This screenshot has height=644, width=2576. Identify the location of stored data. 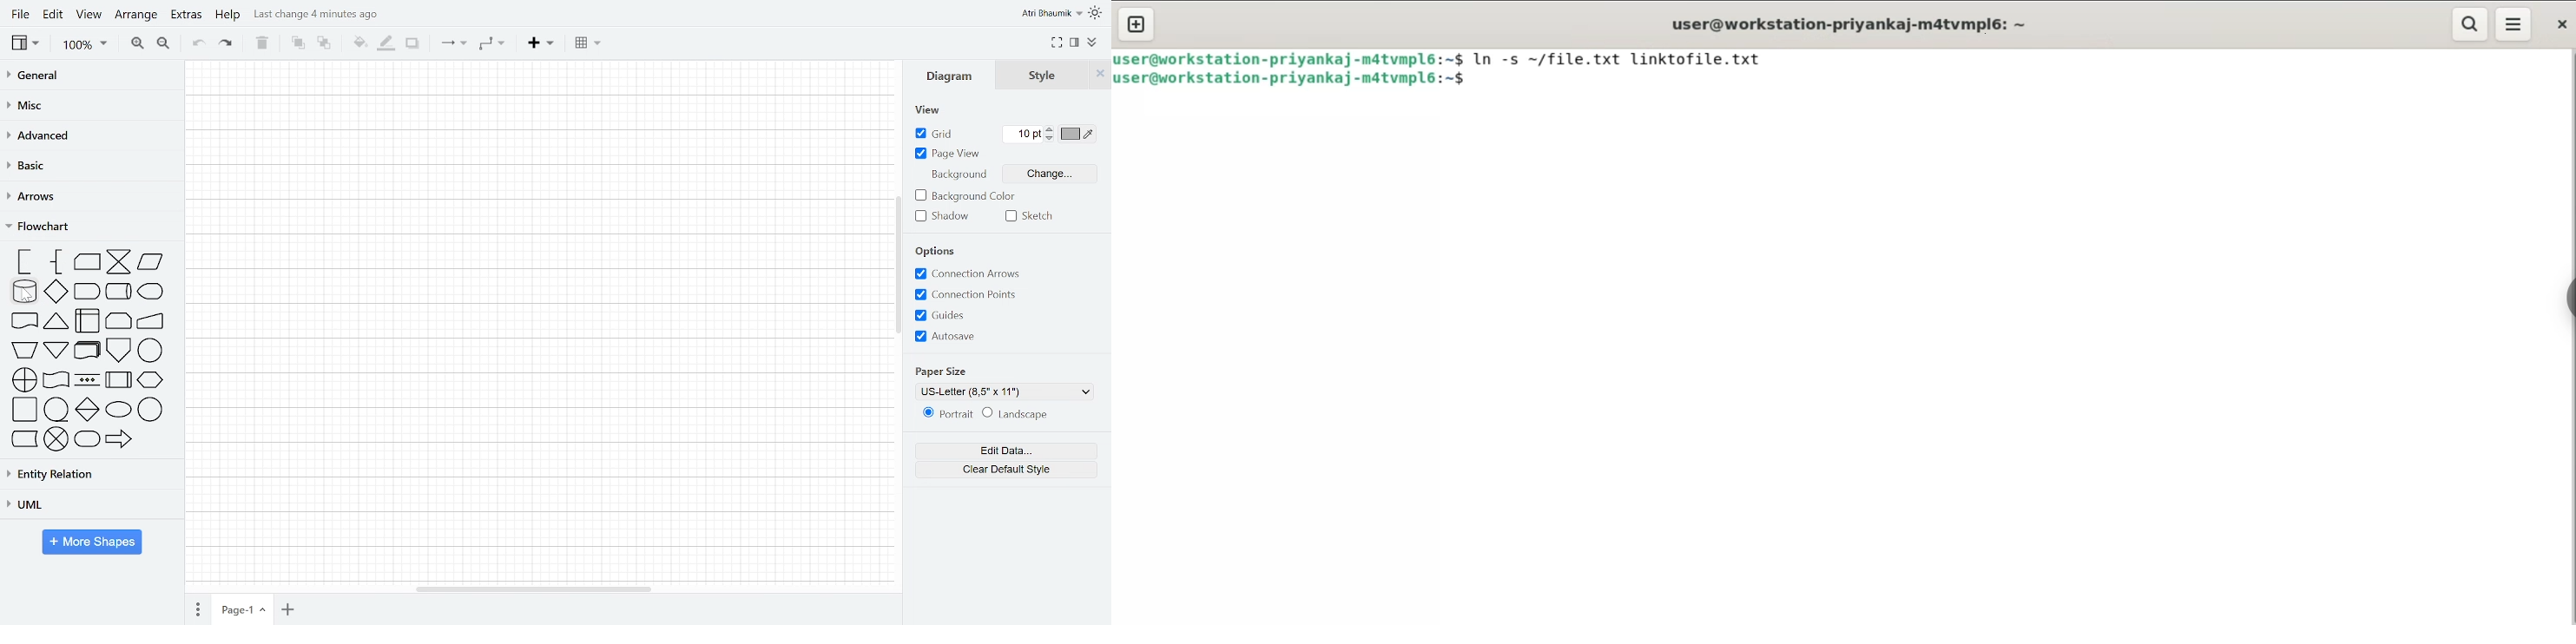
(23, 440).